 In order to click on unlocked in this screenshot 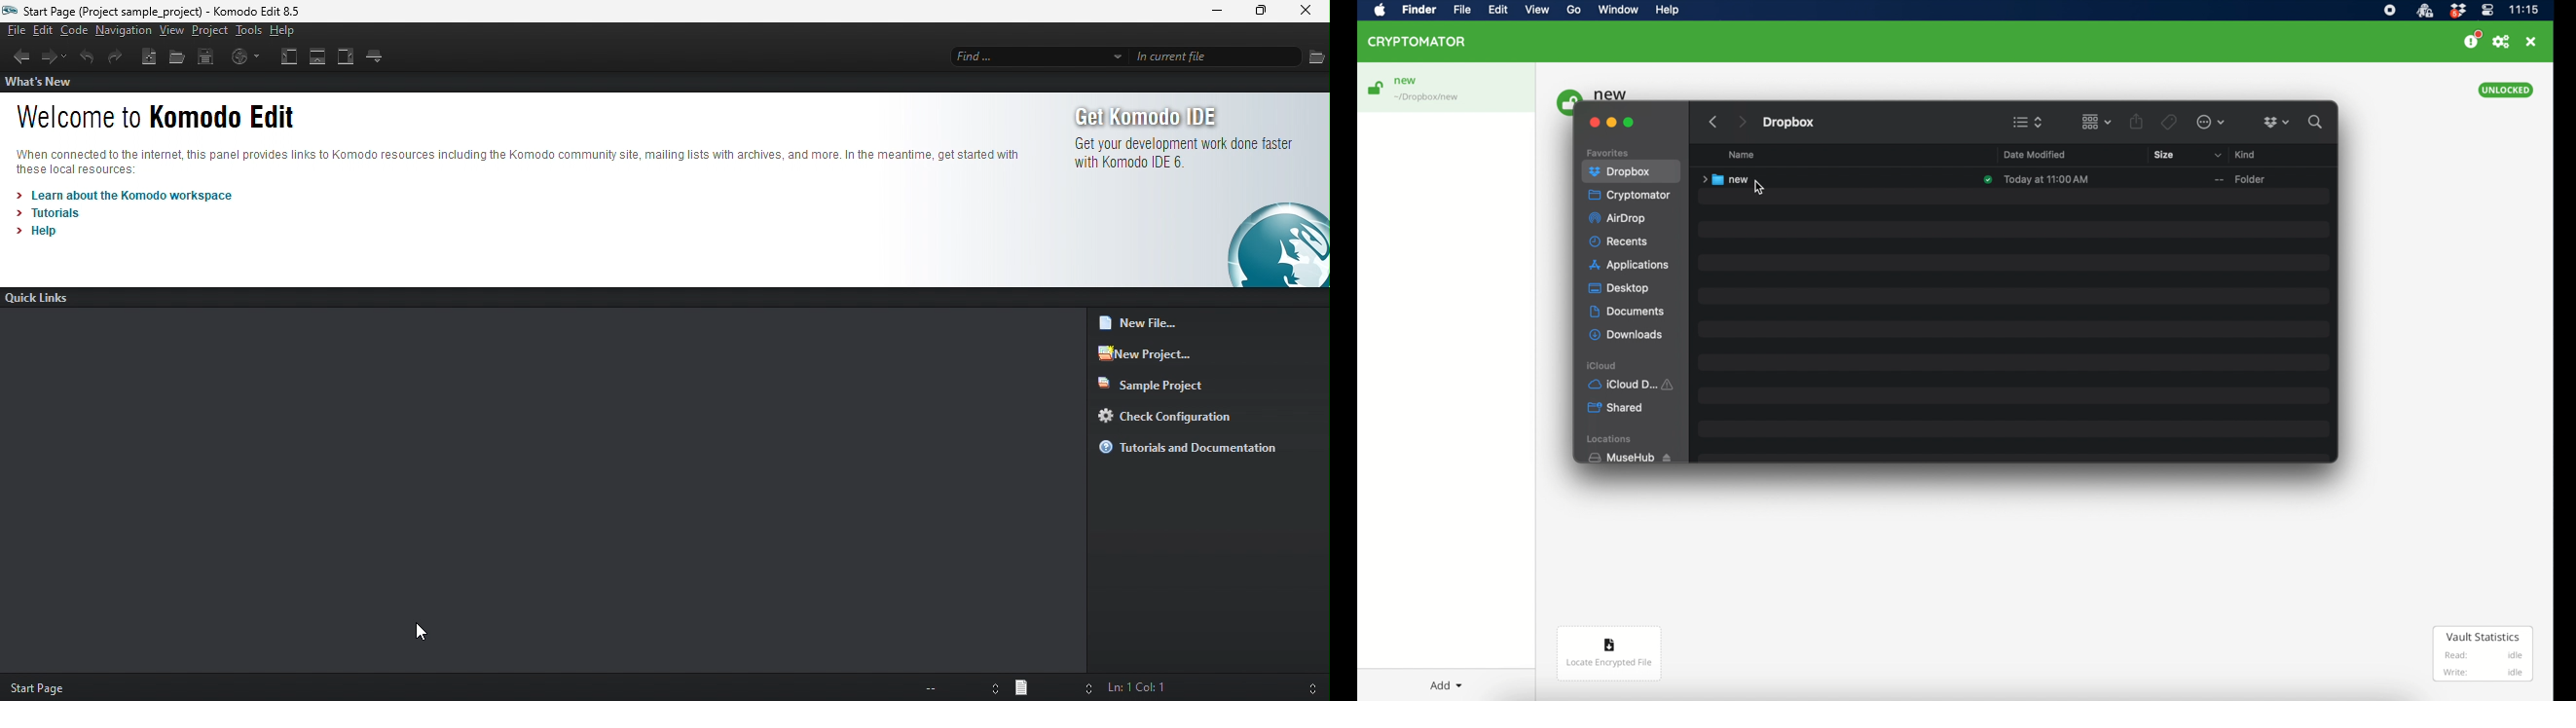, I will do `click(2506, 90)`.